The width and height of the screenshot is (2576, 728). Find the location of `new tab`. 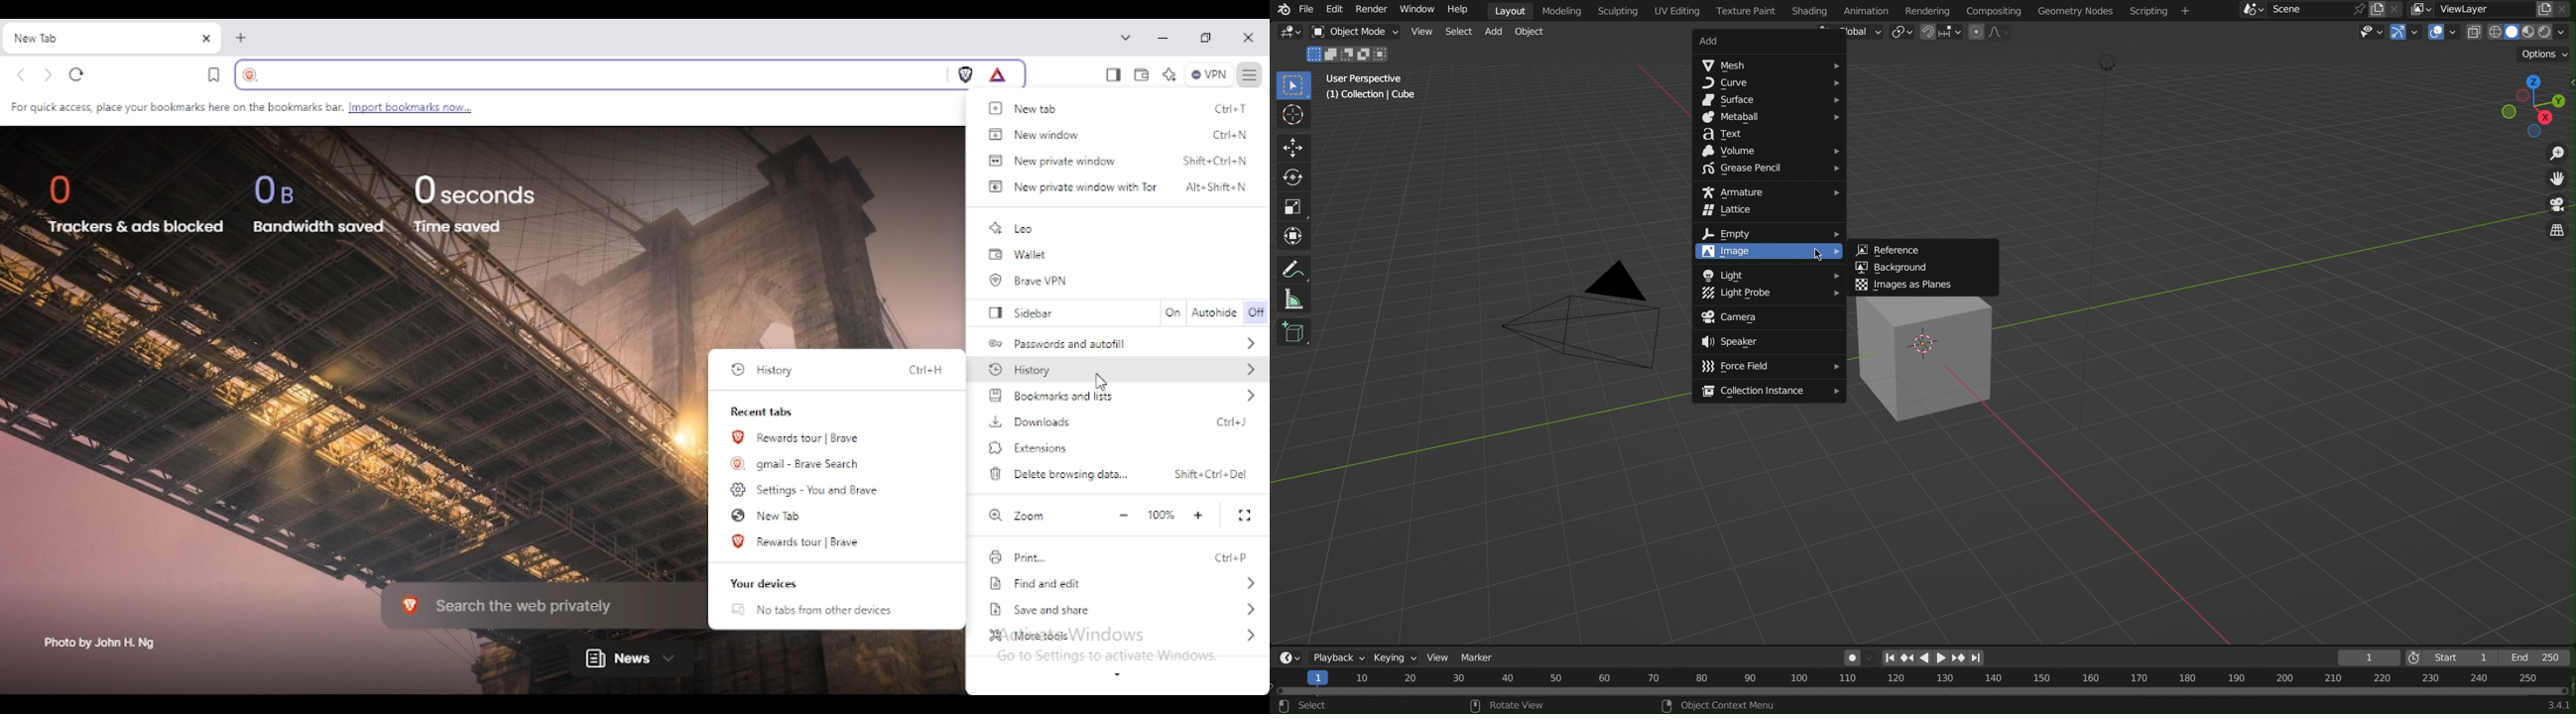

new tab is located at coordinates (242, 38).